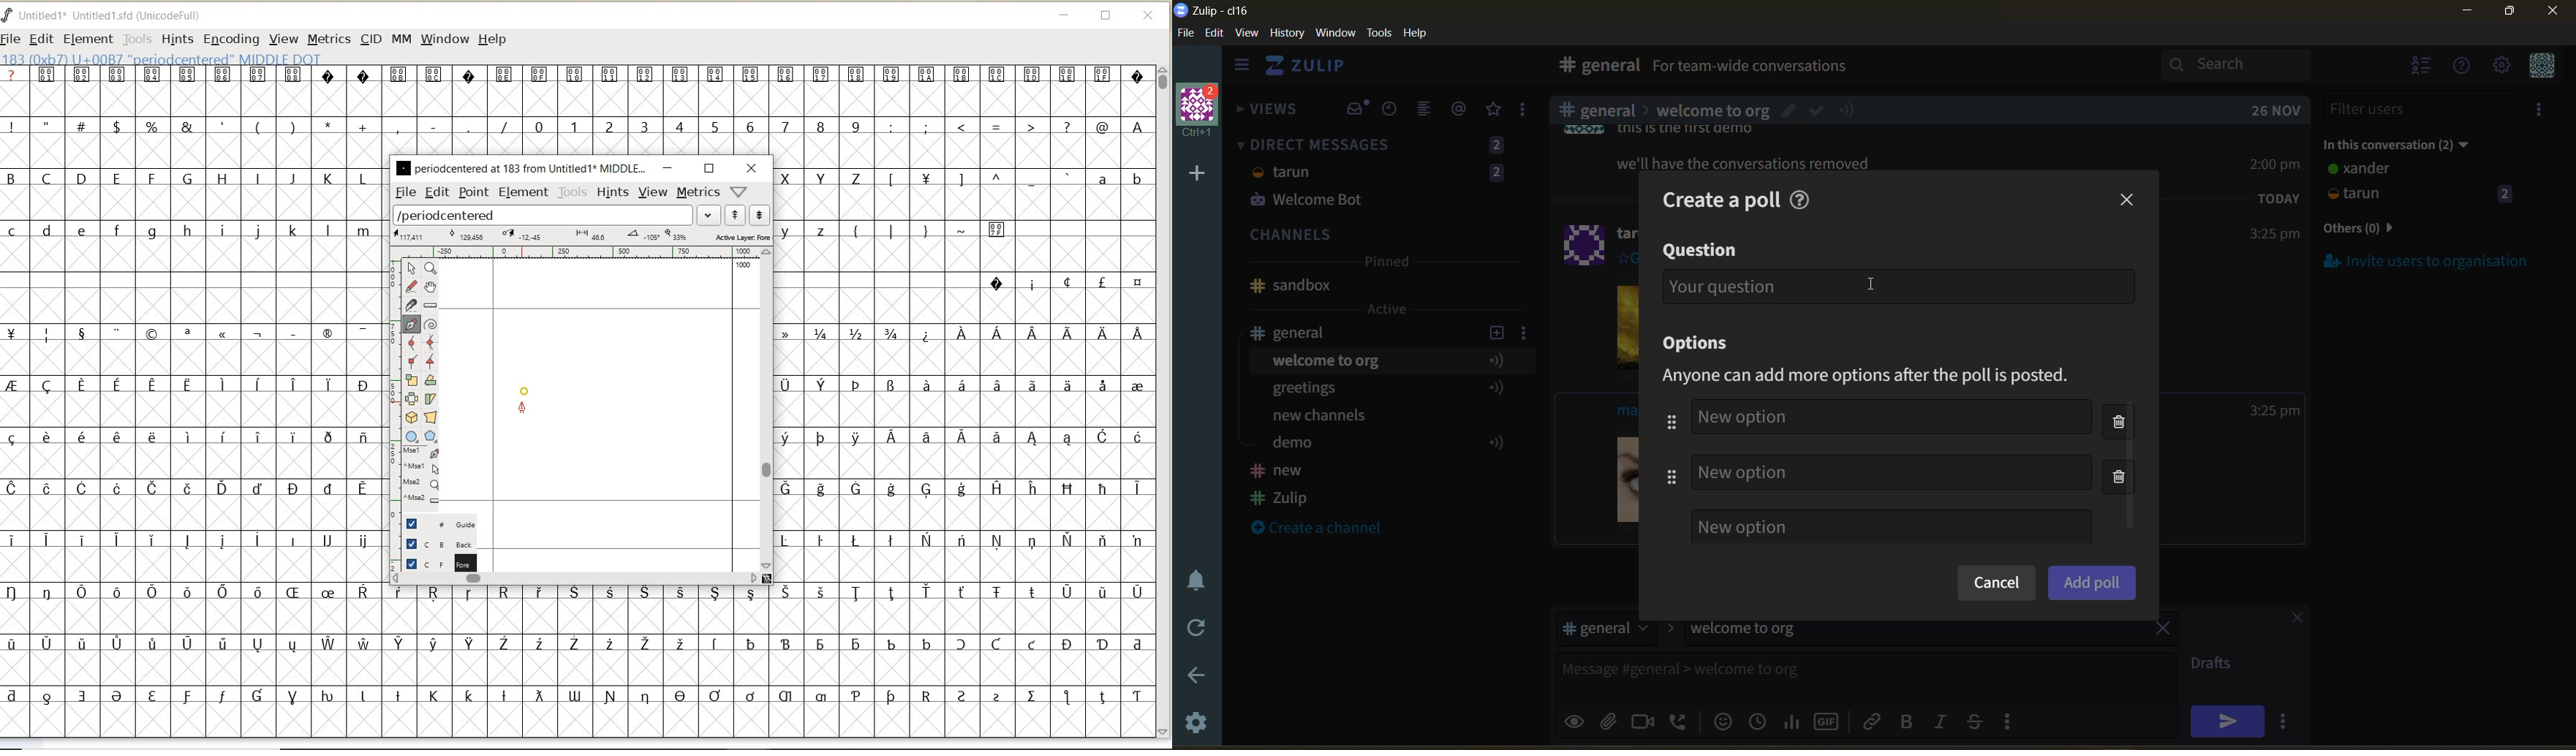 The height and width of the screenshot is (756, 2576). I want to click on hints, so click(614, 192).